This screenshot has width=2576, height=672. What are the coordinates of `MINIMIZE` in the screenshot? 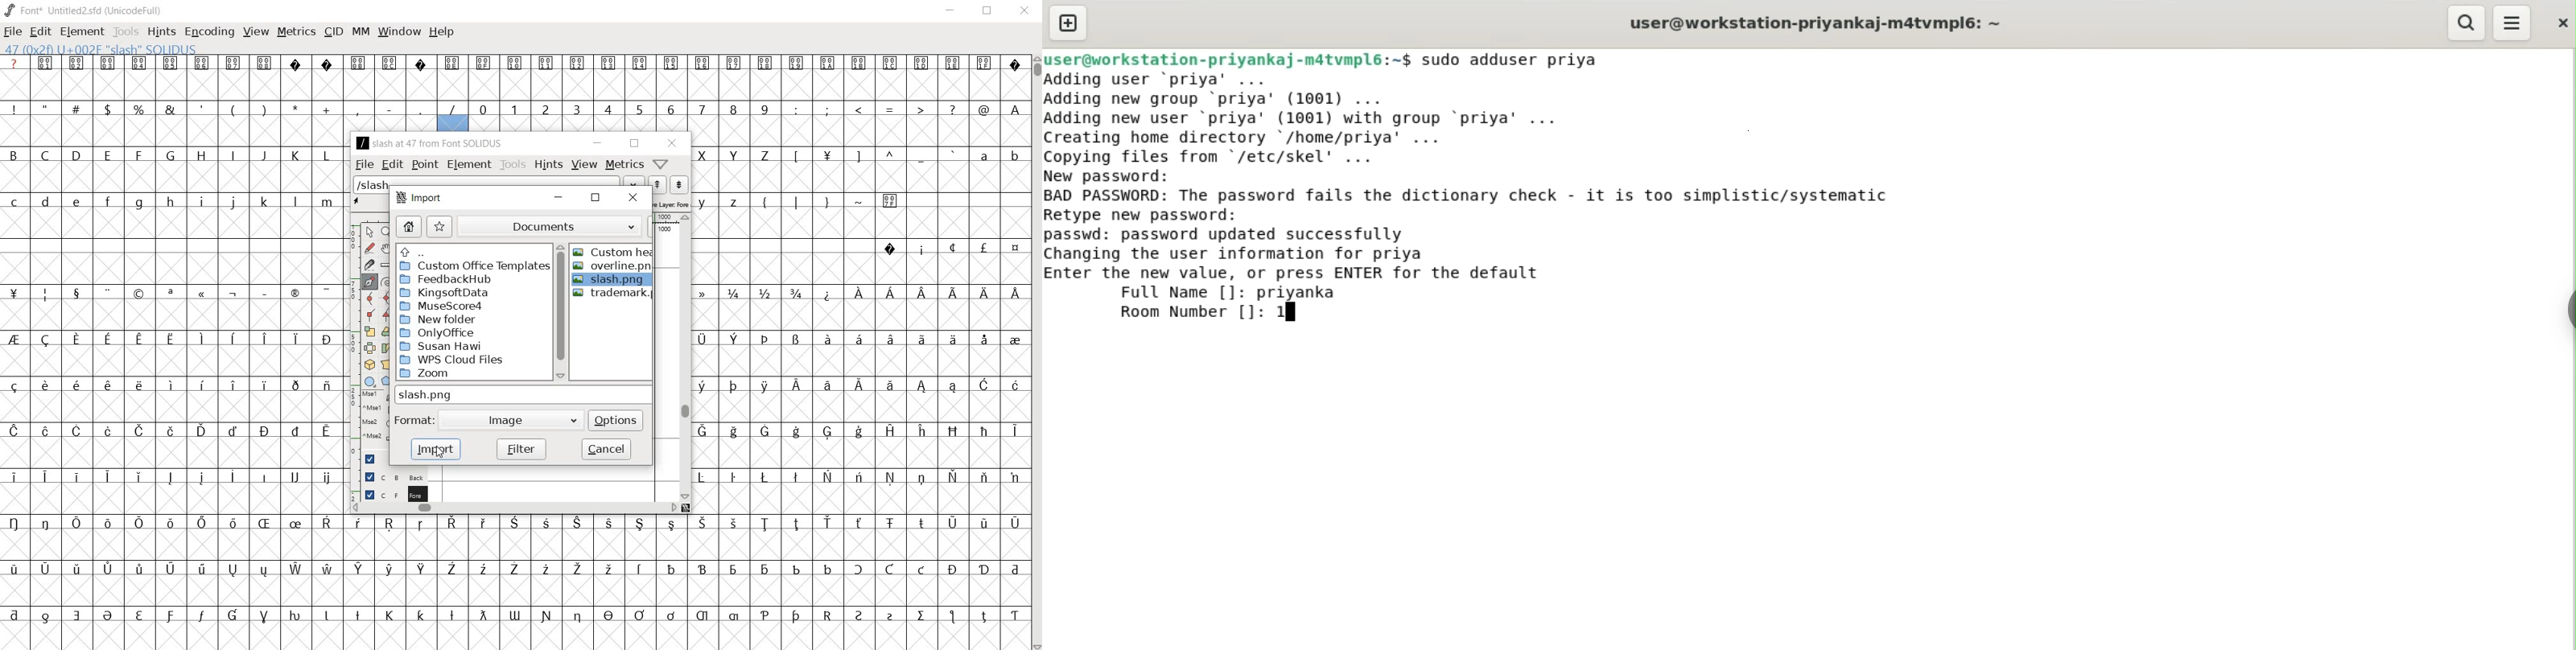 It's located at (950, 12).